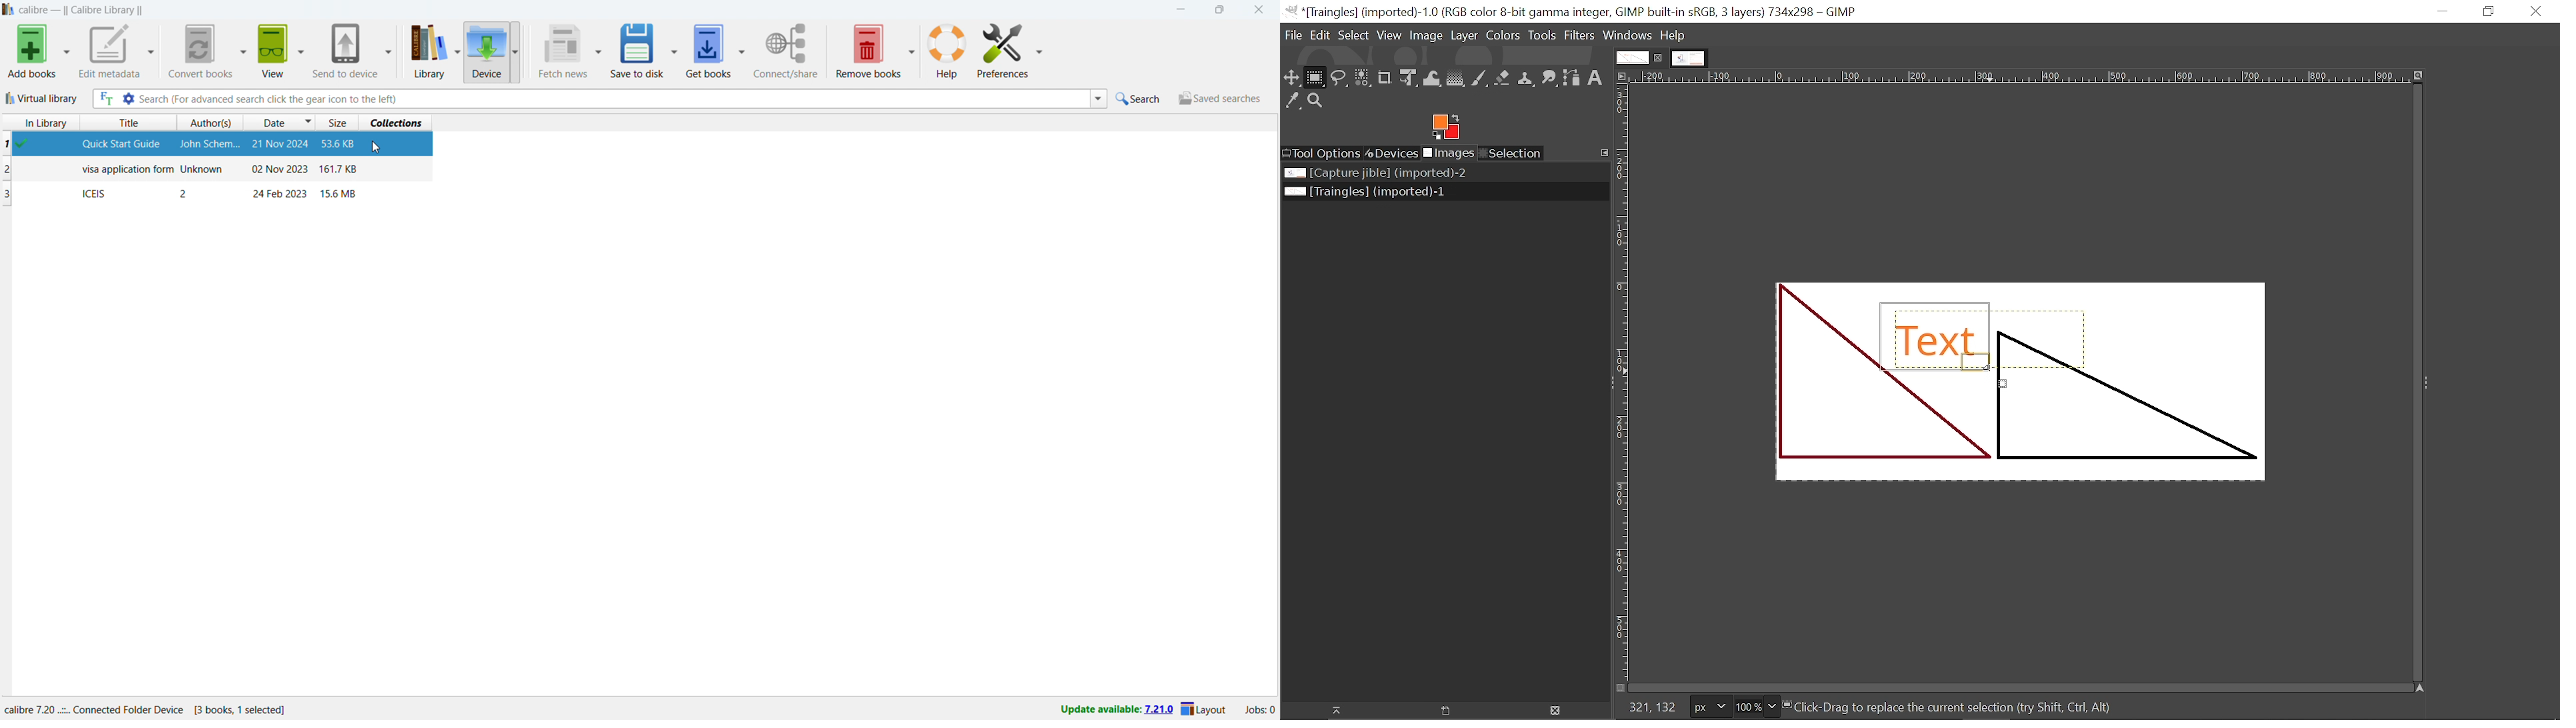 This screenshot has width=2576, height=728. Describe the element at coordinates (109, 51) in the screenshot. I see `edit metadata` at that location.